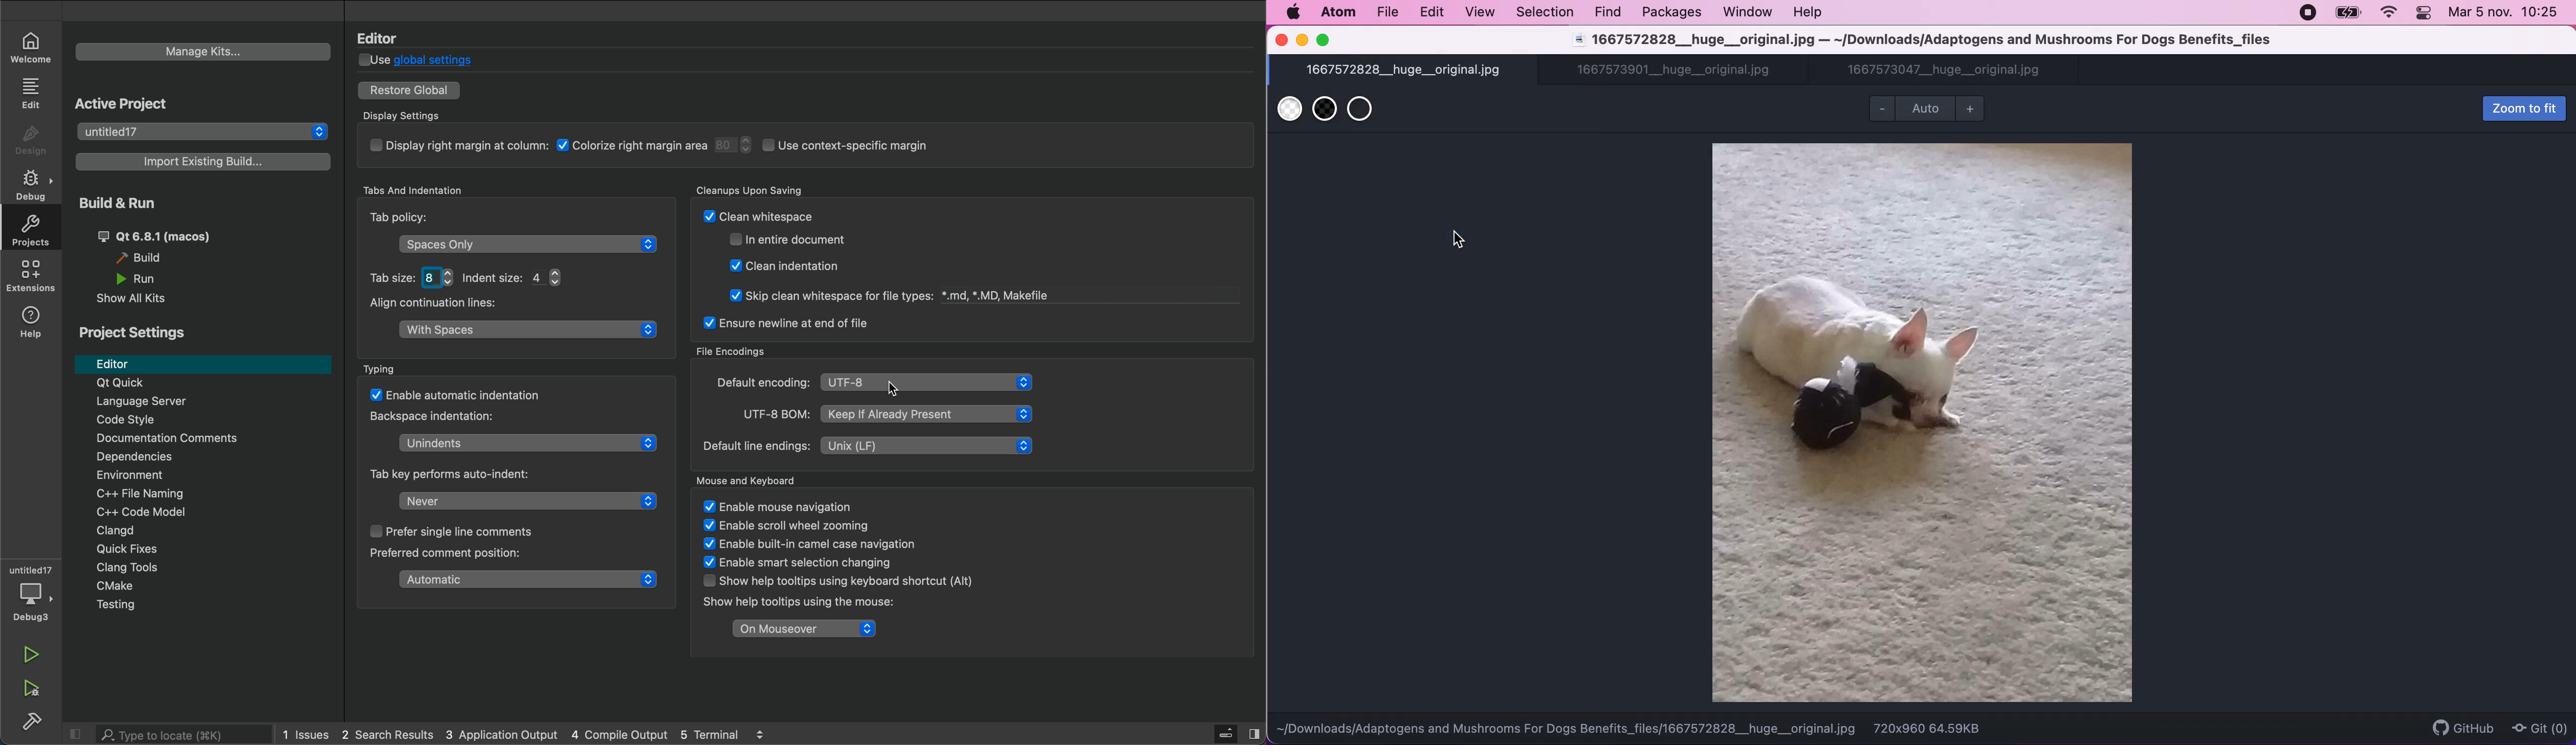 The width and height of the screenshot is (2576, 756). Describe the element at coordinates (197, 421) in the screenshot. I see `code style` at that location.